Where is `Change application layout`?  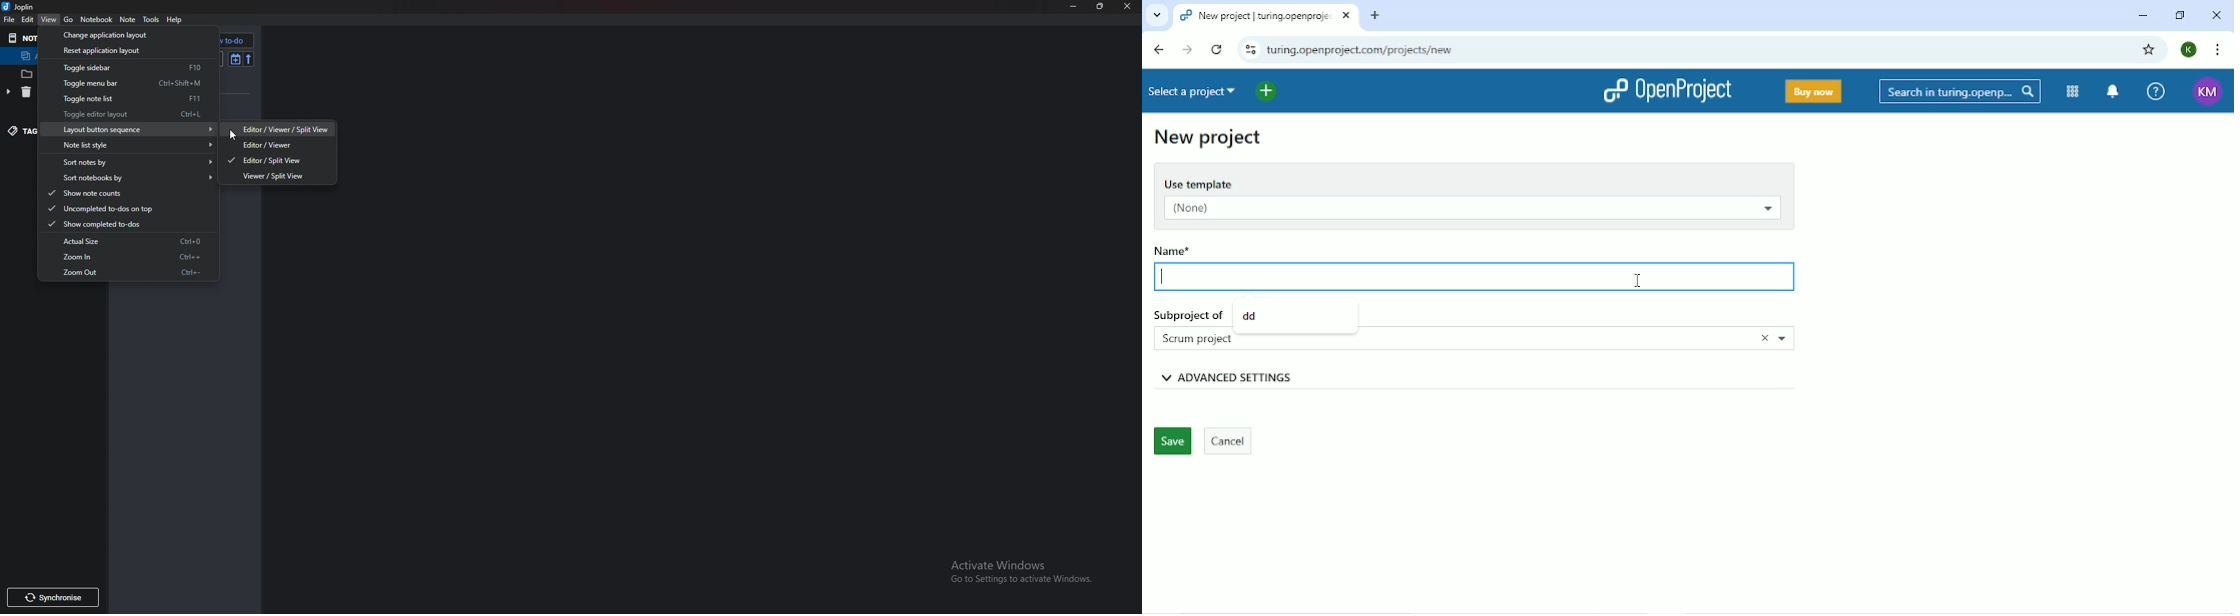 Change application layout is located at coordinates (125, 35).